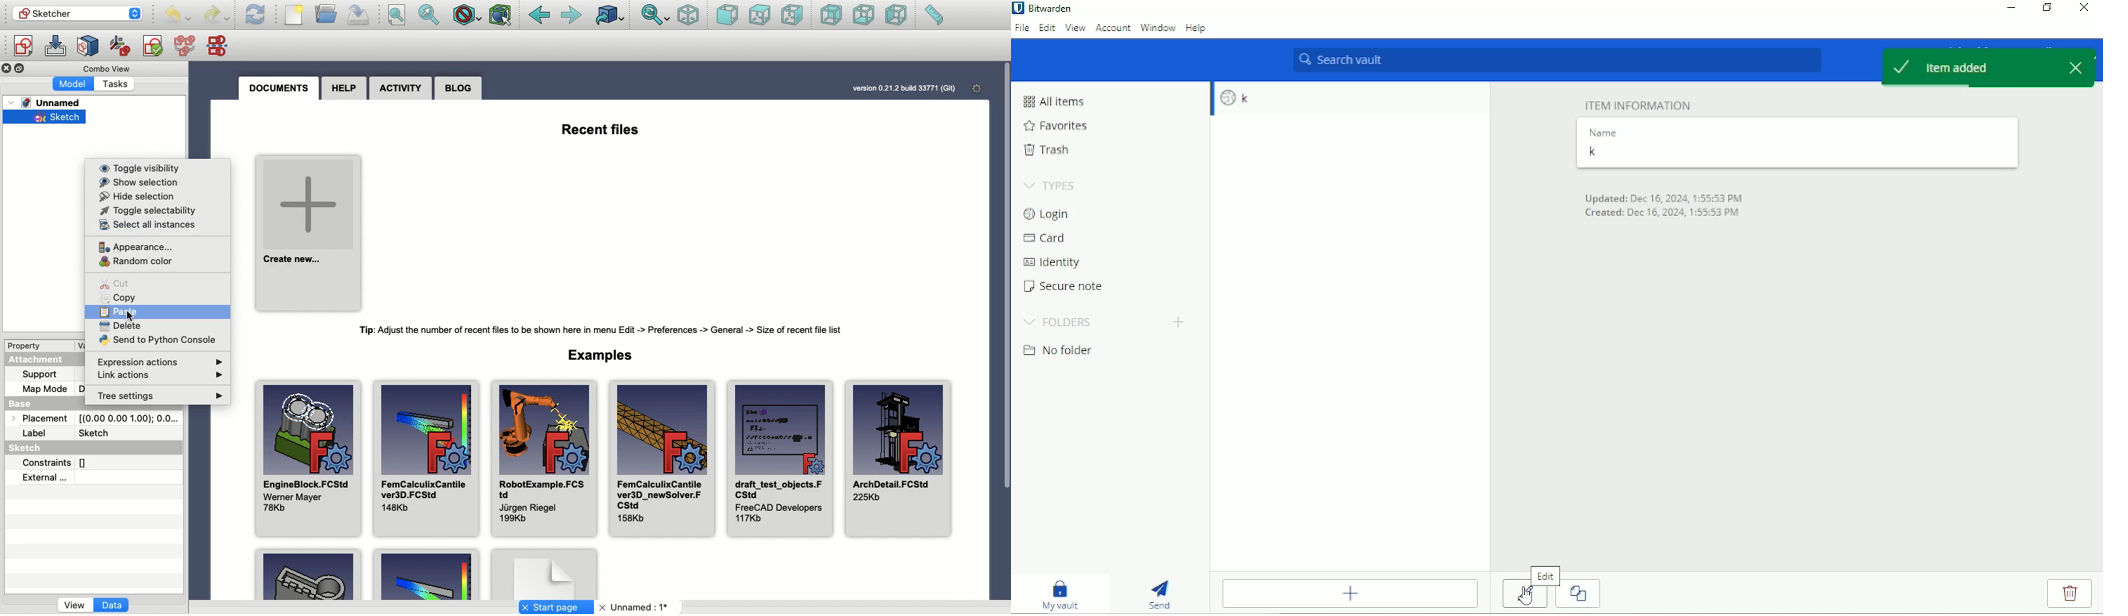  What do you see at coordinates (307, 453) in the screenshot?
I see `EngineBlock` at bounding box center [307, 453].